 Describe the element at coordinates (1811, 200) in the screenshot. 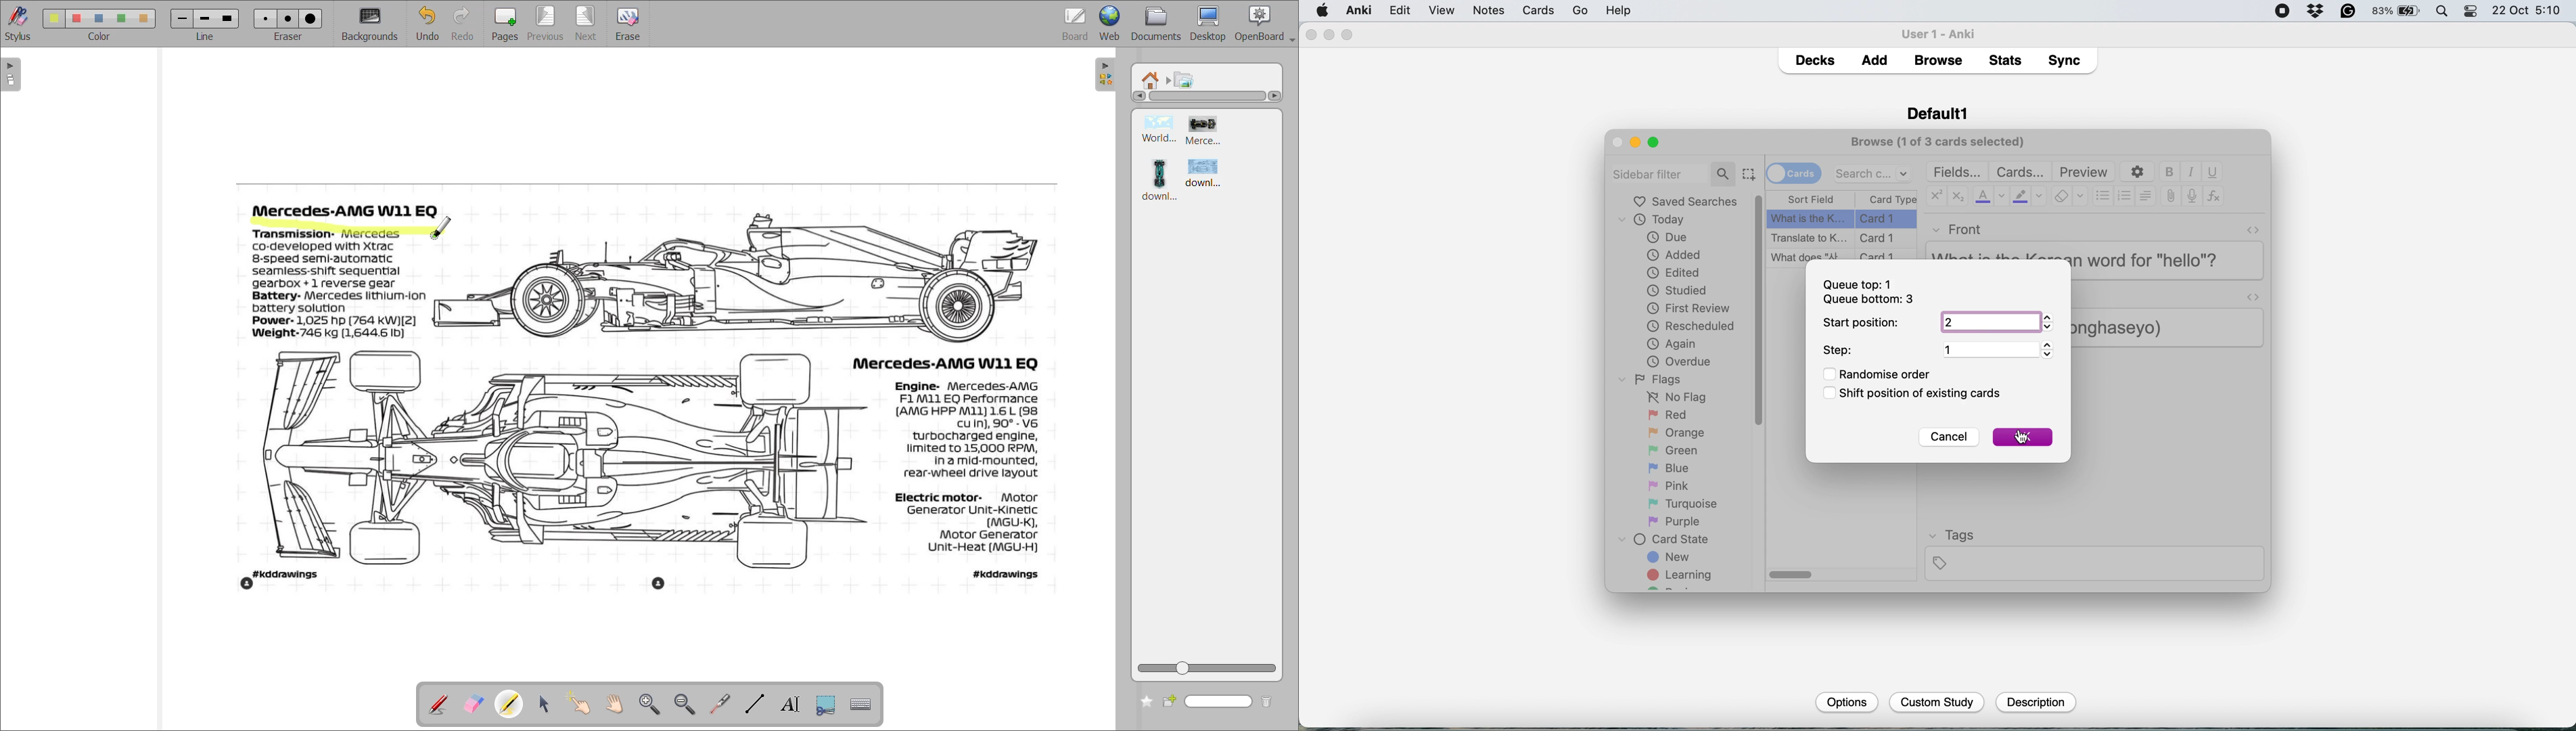

I see `sort field` at that location.